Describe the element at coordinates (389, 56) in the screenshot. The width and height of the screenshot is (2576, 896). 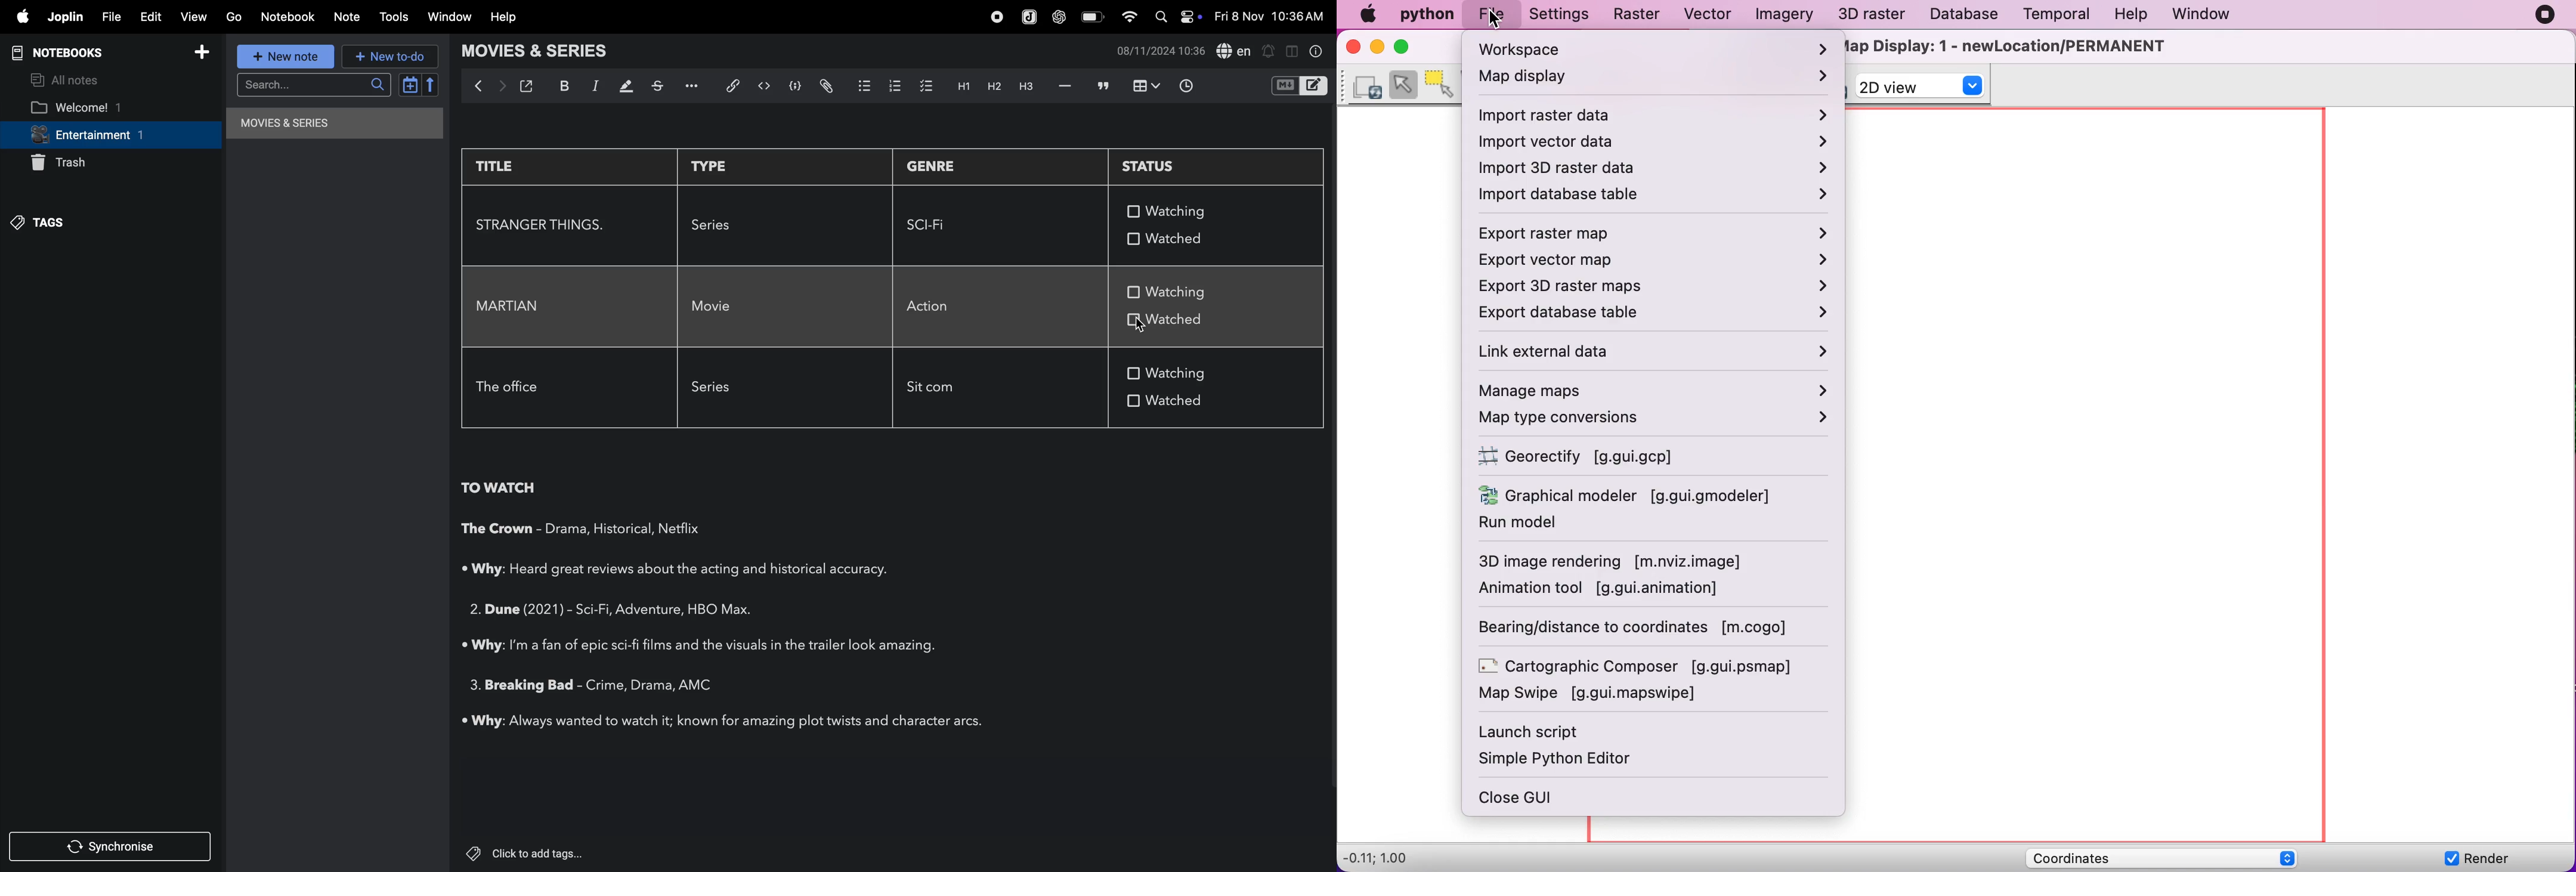
I see `new to do` at that location.